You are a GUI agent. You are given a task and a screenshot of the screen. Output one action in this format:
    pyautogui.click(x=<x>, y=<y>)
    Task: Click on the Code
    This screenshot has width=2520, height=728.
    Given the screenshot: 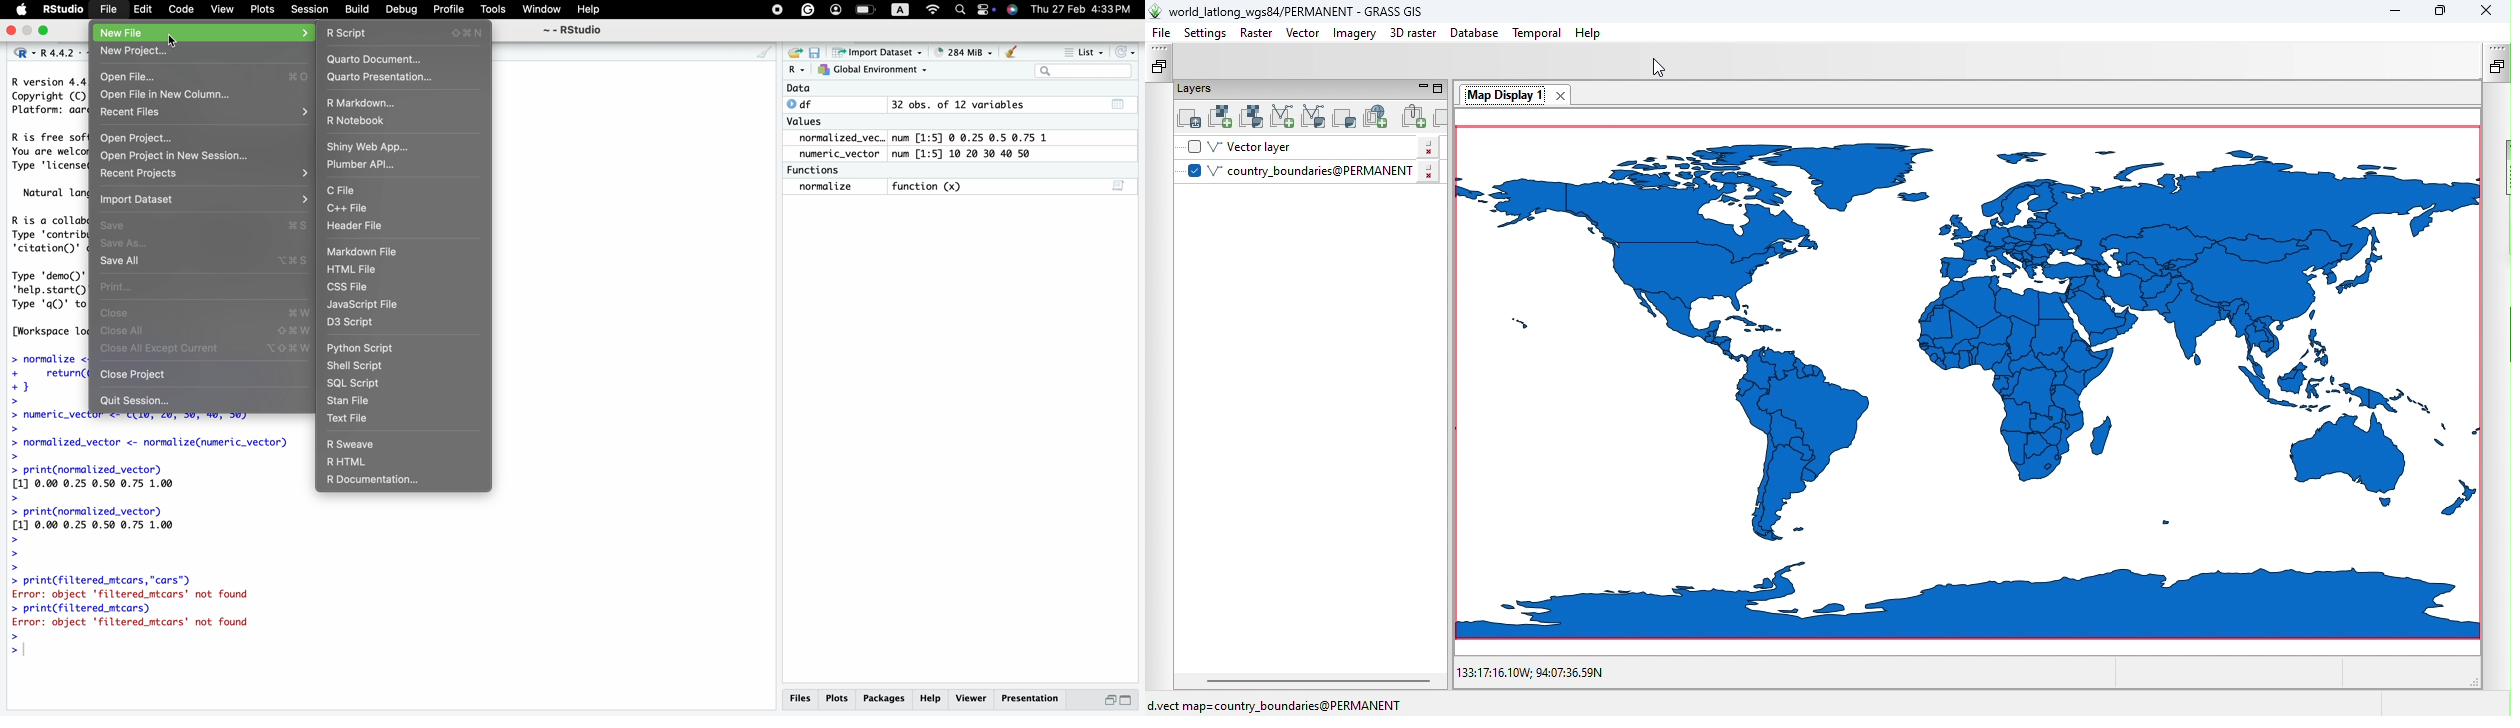 What is the action you would take?
    pyautogui.click(x=180, y=8)
    